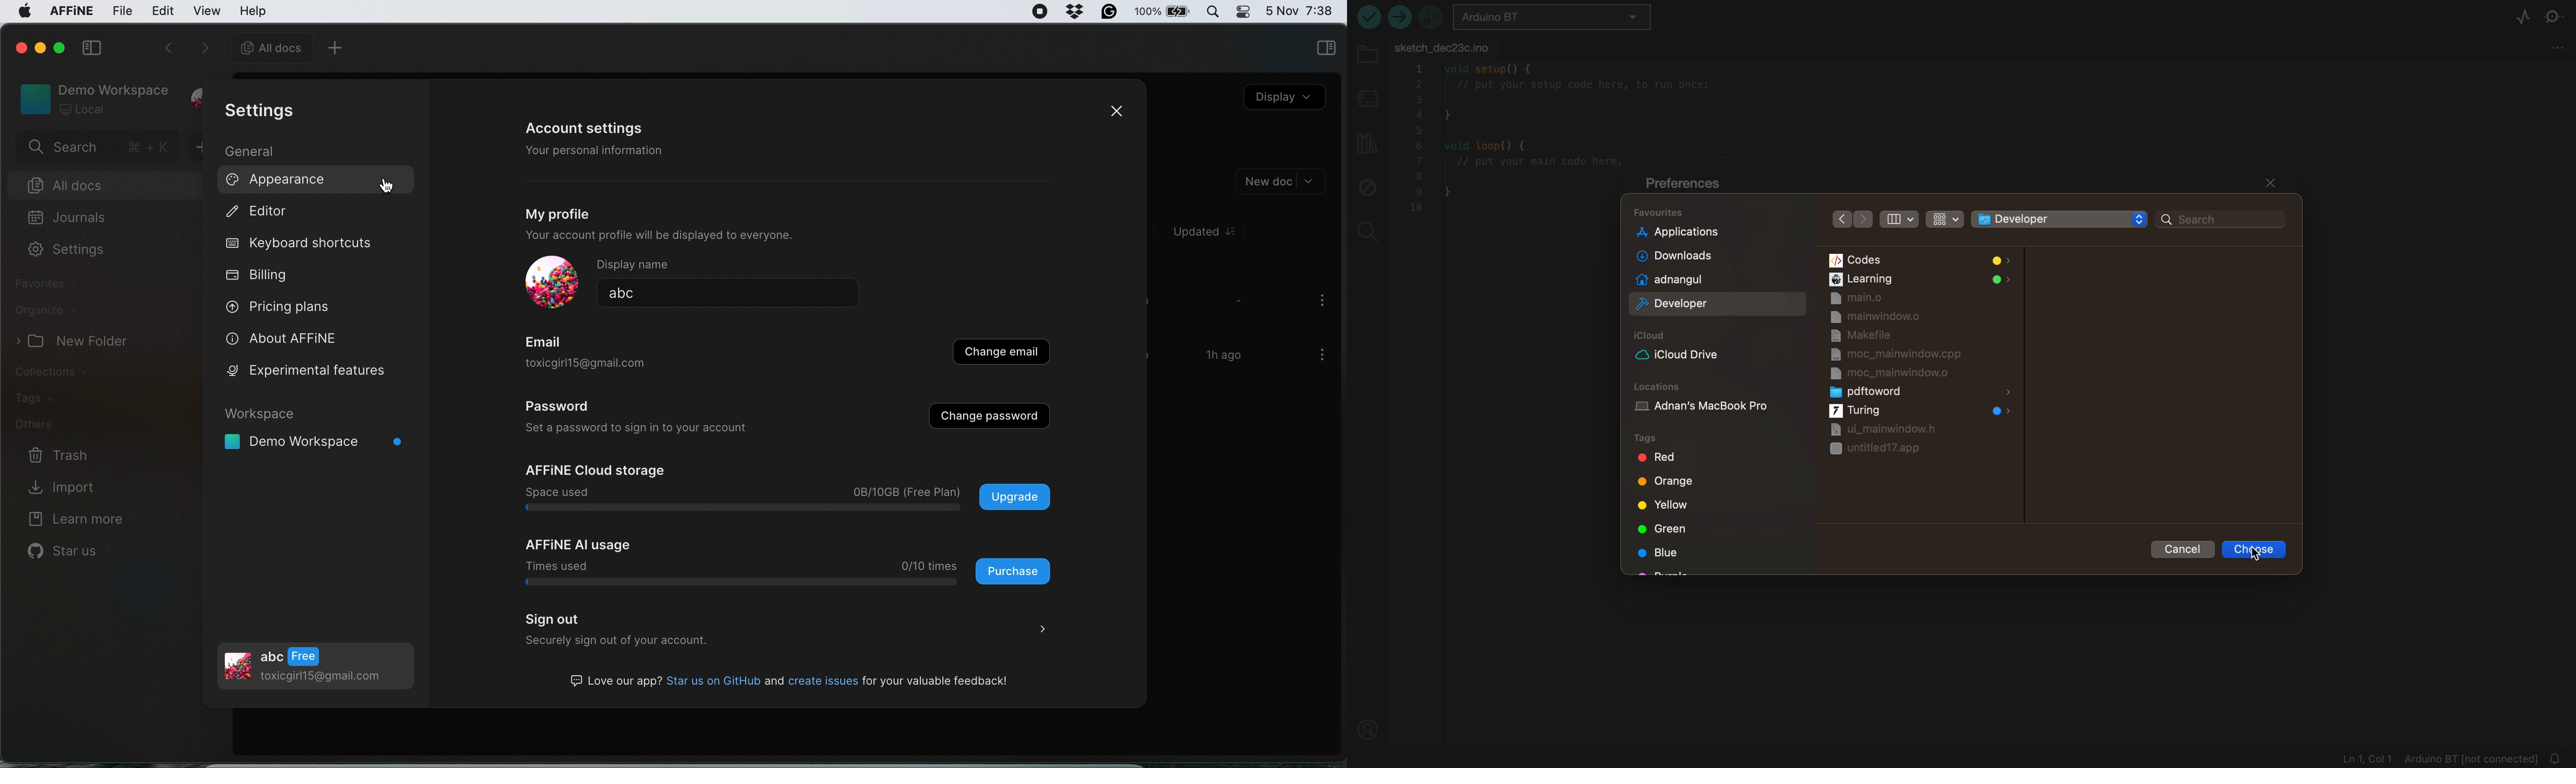 The image size is (2576, 784). Describe the element at coordinates (96, 148) in the screenshot. I see `search` at that location.